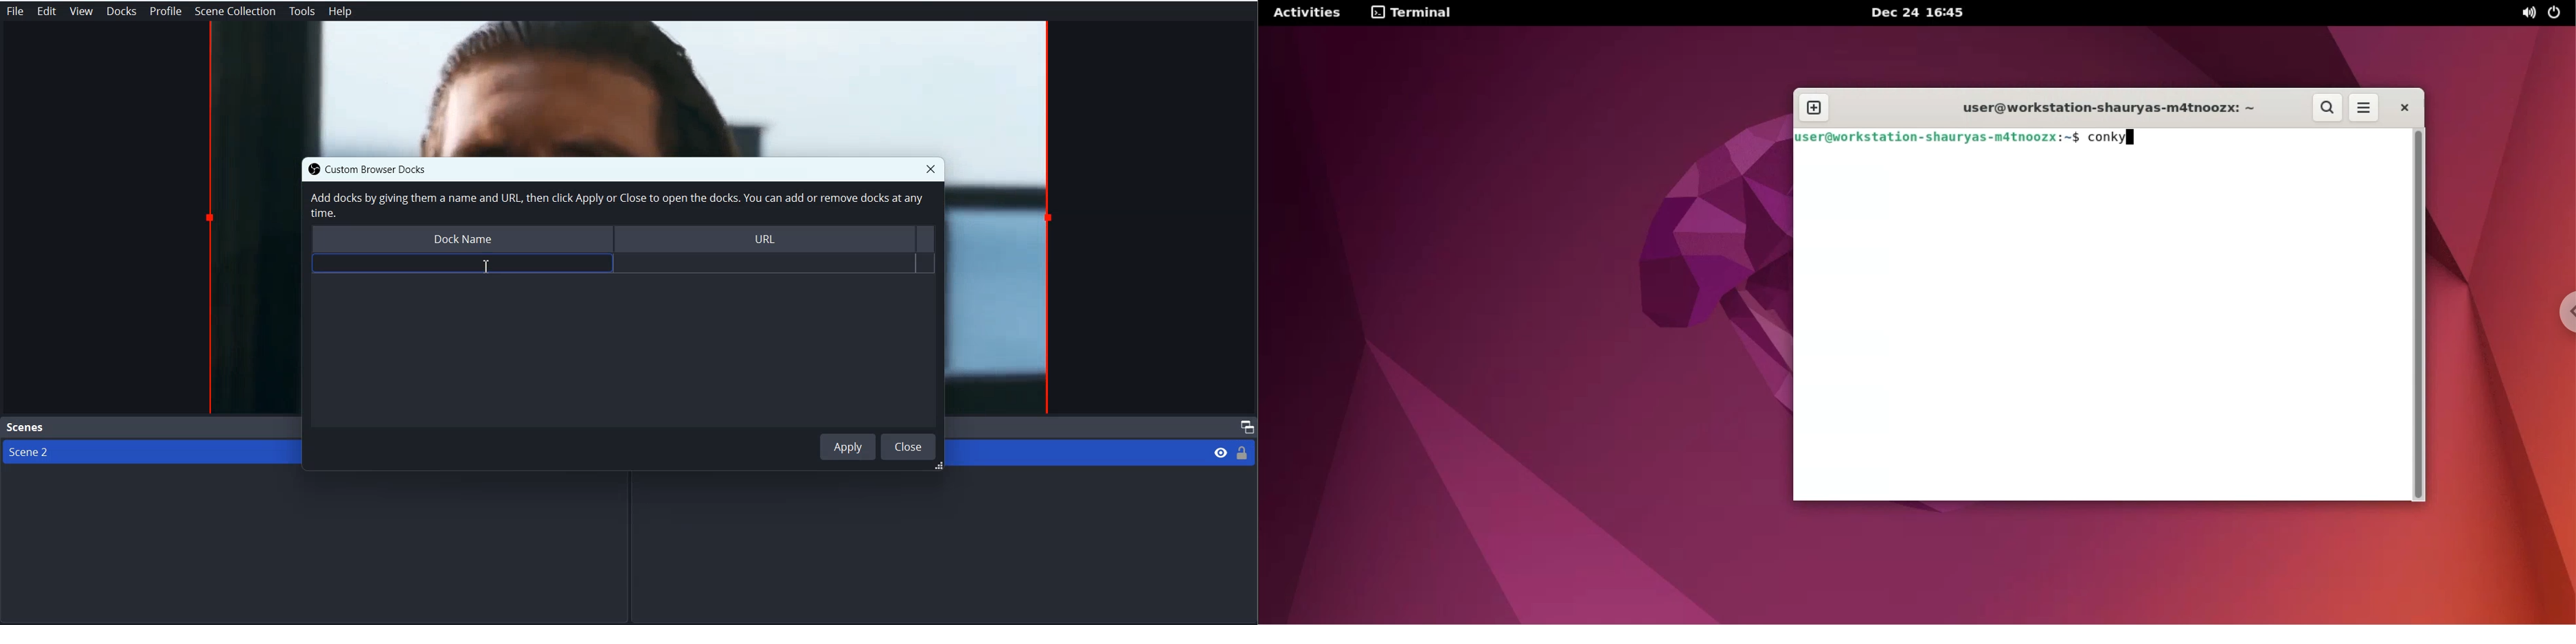  What do you see at coordinates (1002, 288) in the screenshot?
I see `File Preview window` at bounding box center [1002, 288].